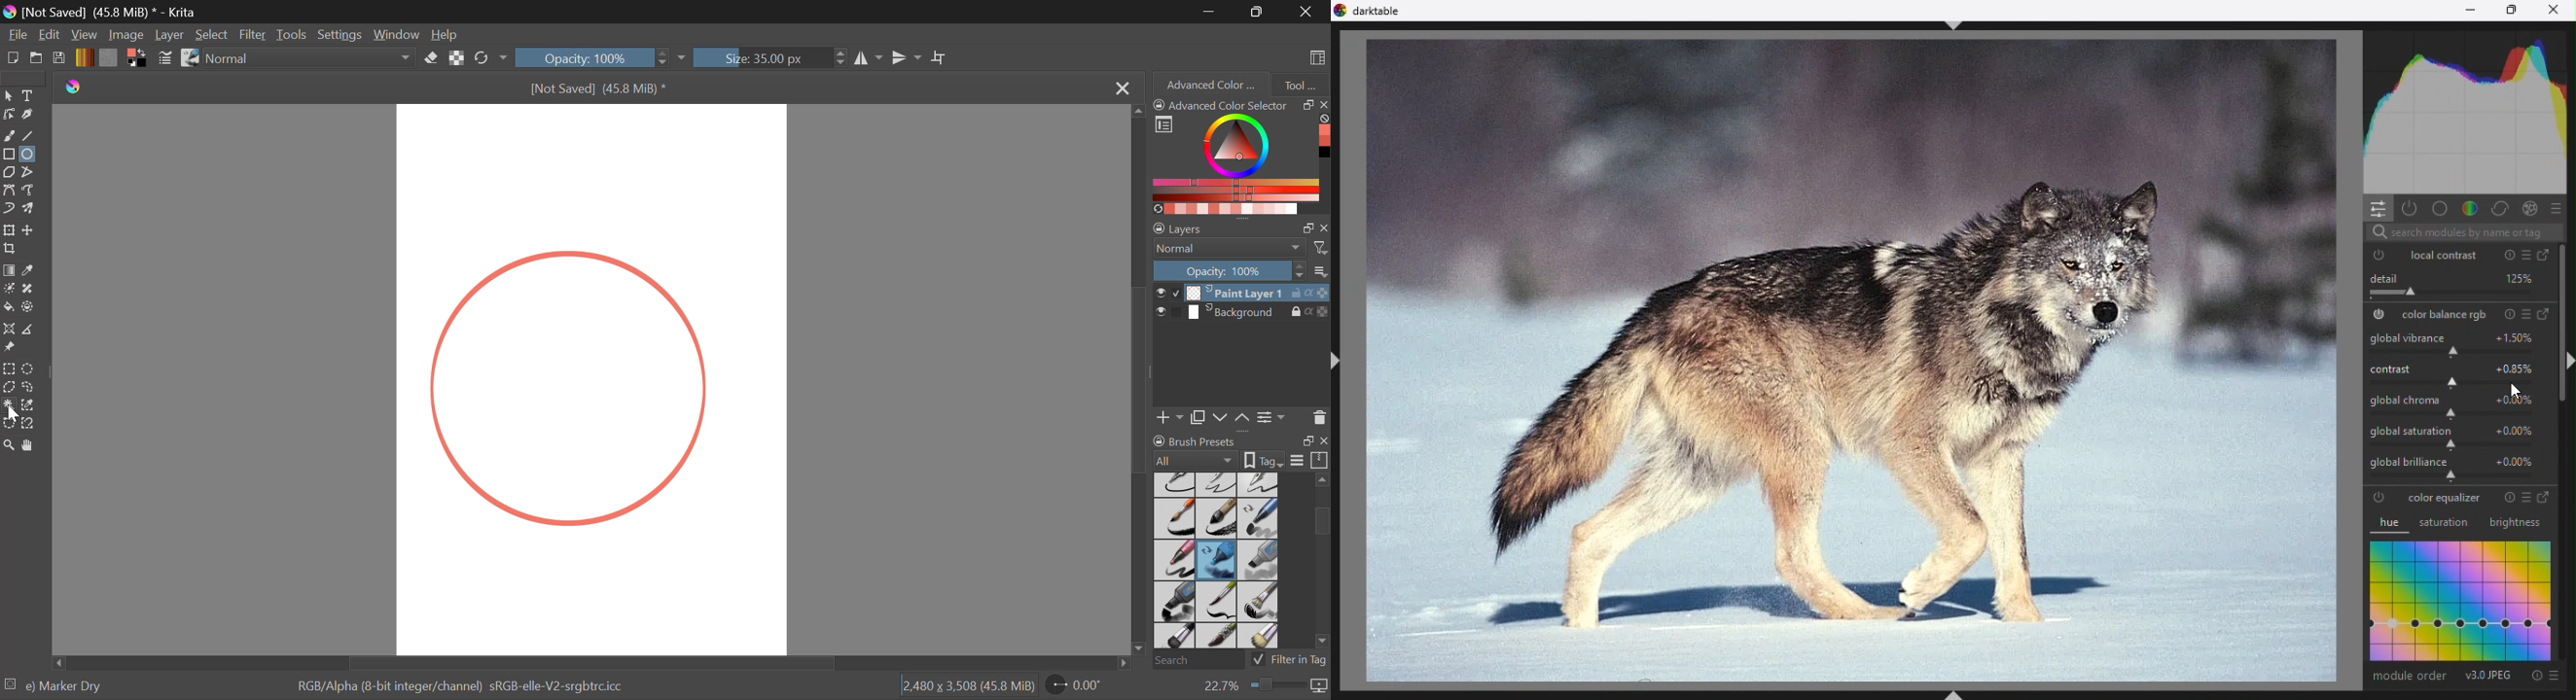  Describe the element at coordinates (1260, 686) in the screenshot. I see `Zoom 22.7%` at that location.